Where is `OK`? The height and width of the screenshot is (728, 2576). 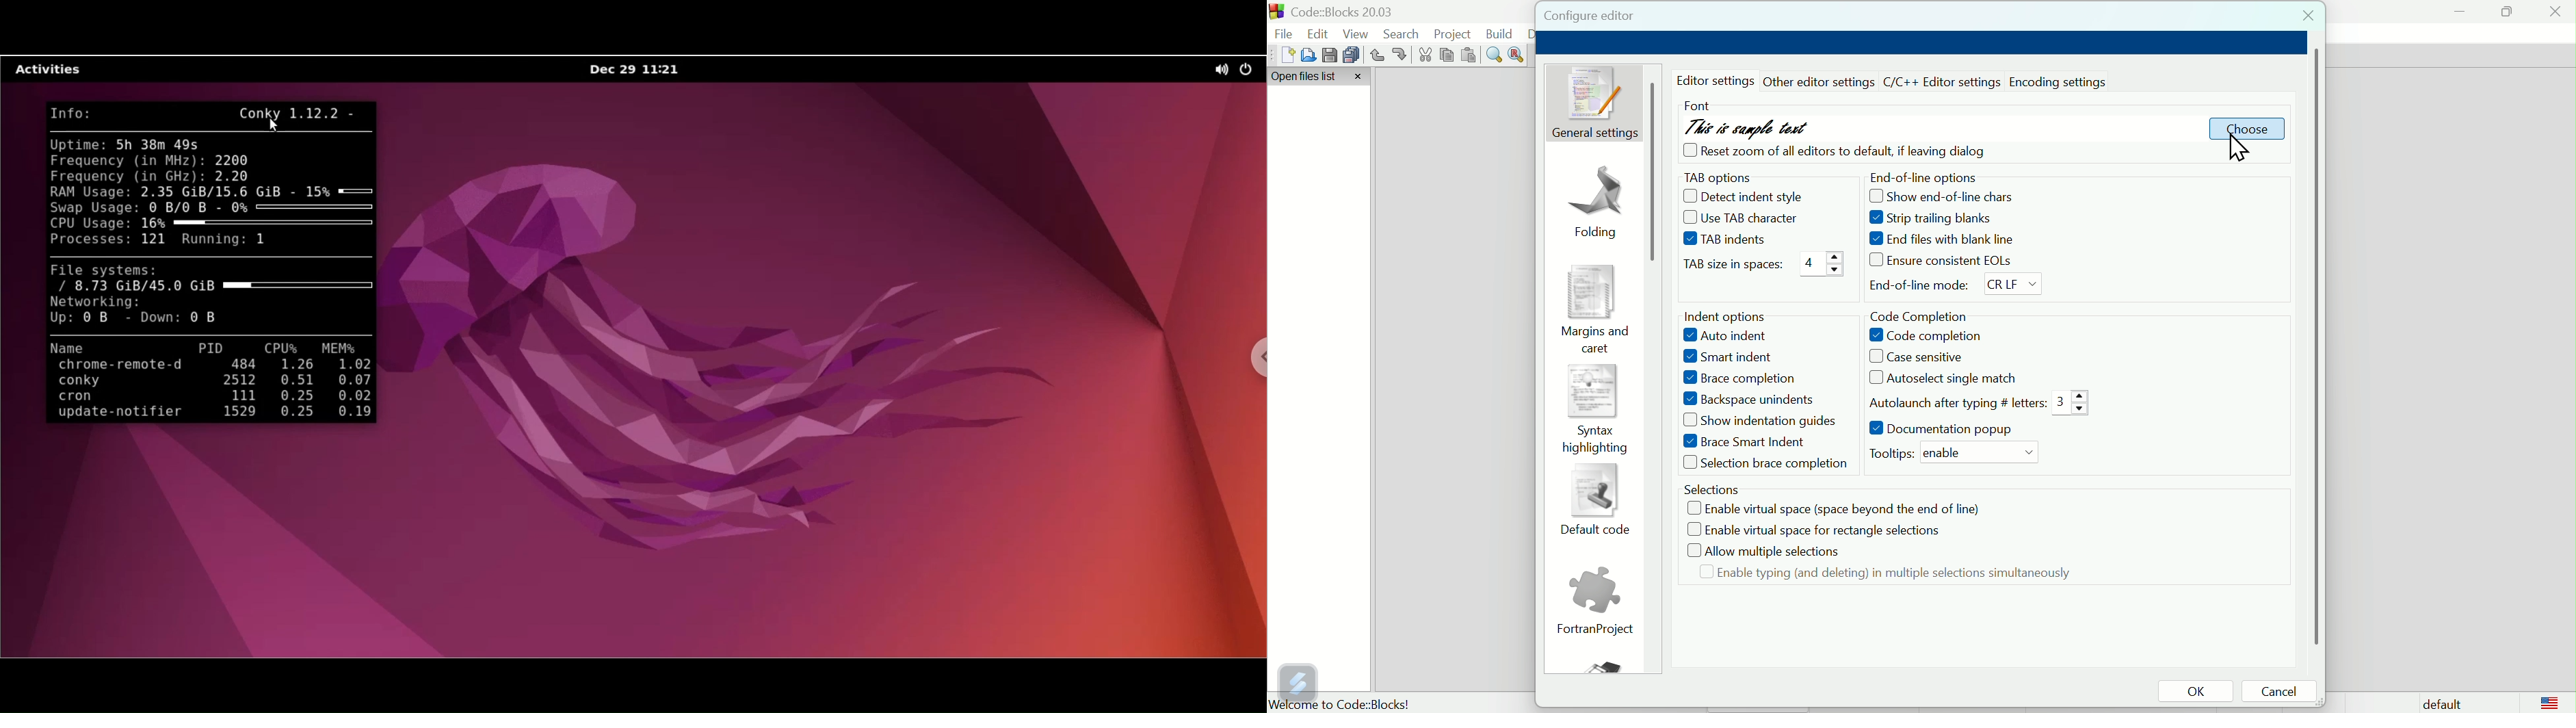
OK is located at coordinates (2195, 692).